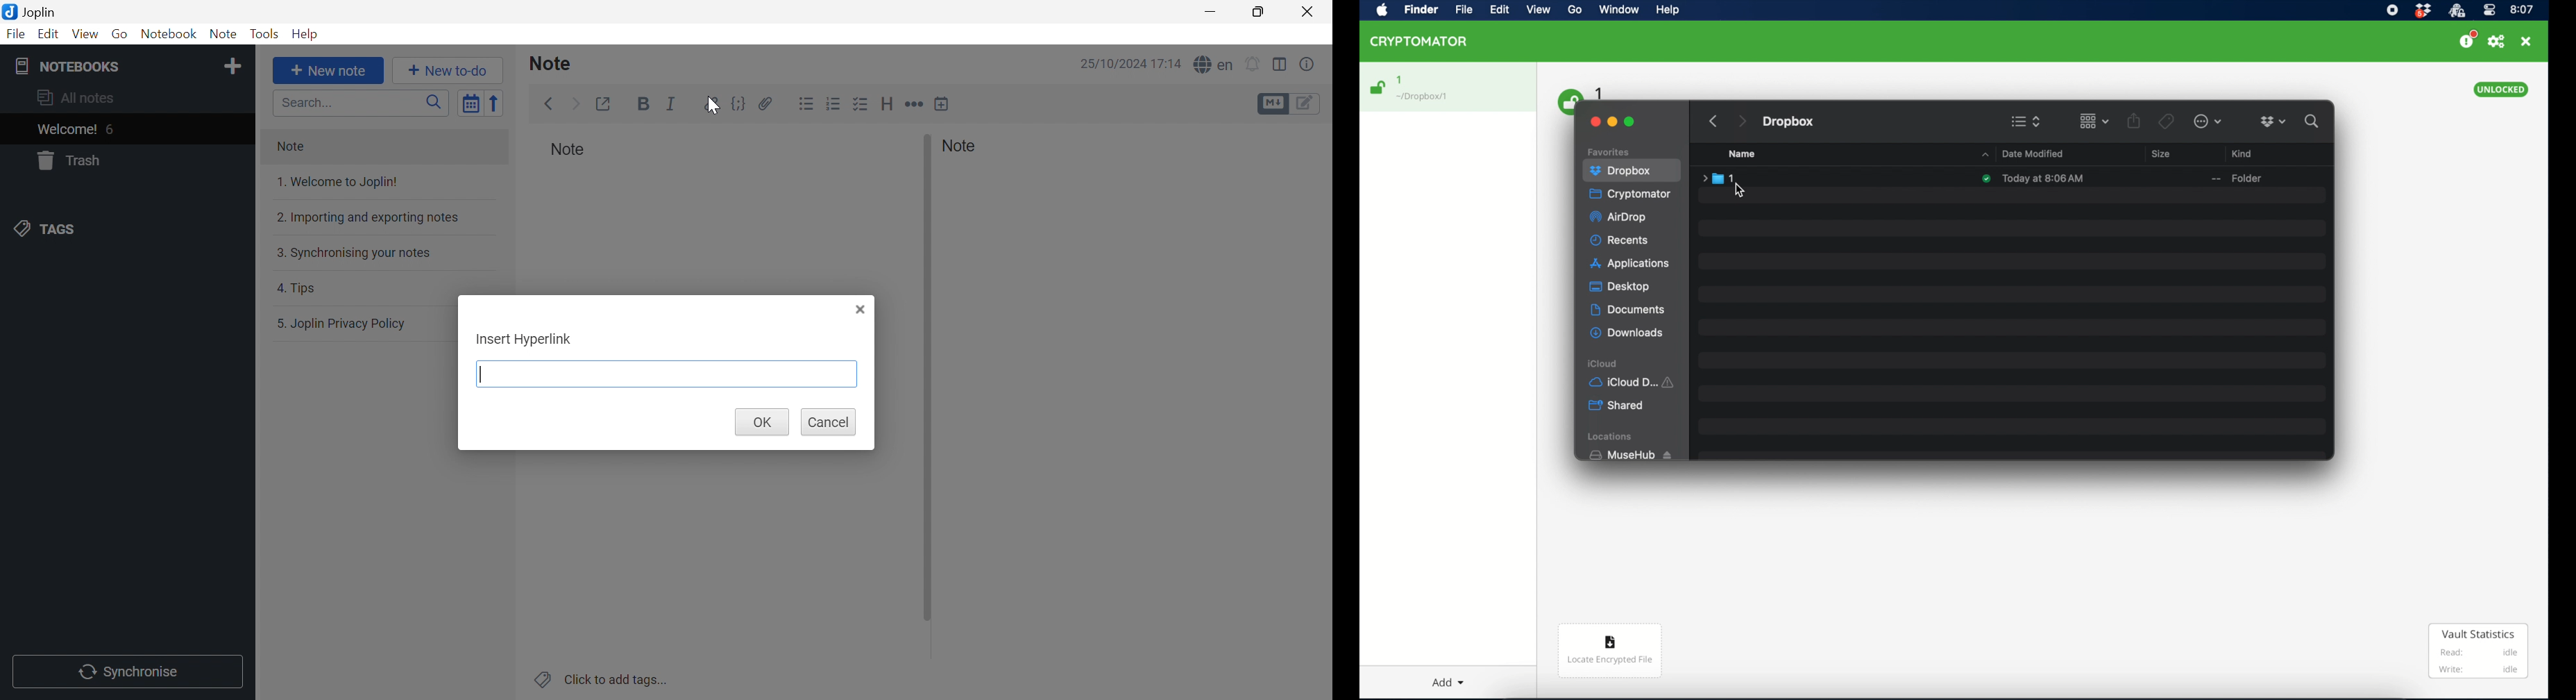  What do you see at coordinates (382, 217) in the screenshot?
I see `2. Importing and exporting notes` at bounding box center [382, 217].